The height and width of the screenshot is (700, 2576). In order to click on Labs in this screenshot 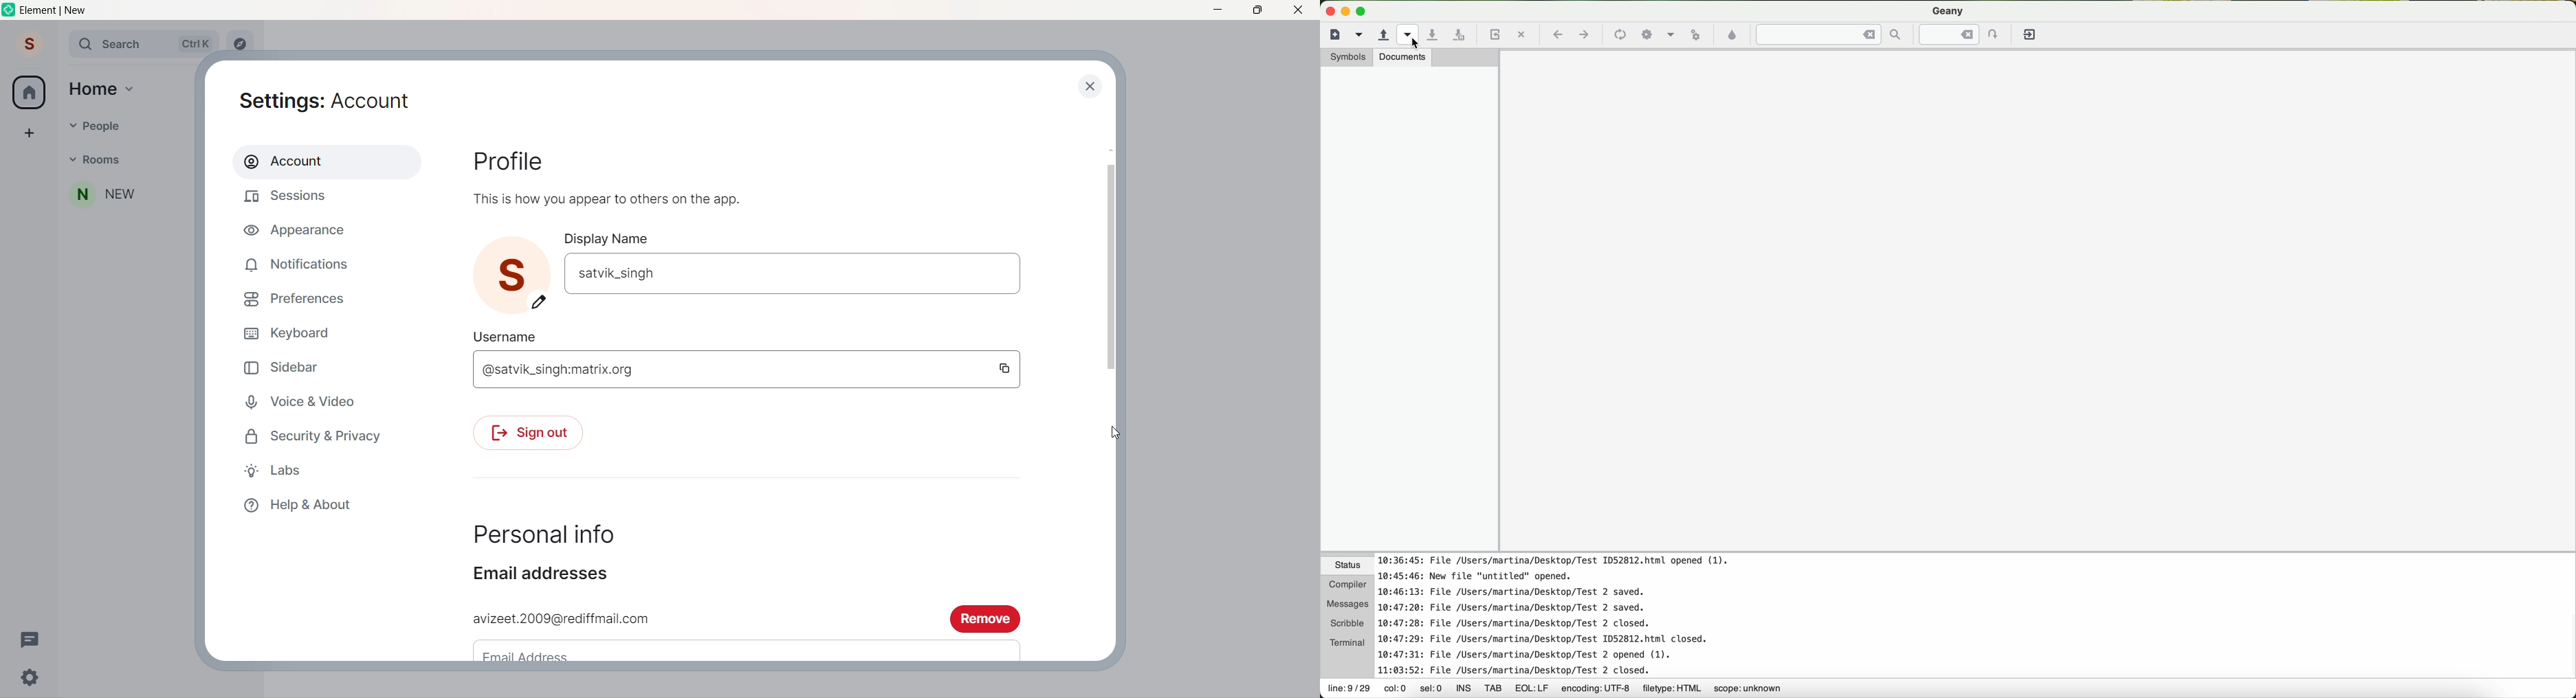, I will do `click(285, 471)`.